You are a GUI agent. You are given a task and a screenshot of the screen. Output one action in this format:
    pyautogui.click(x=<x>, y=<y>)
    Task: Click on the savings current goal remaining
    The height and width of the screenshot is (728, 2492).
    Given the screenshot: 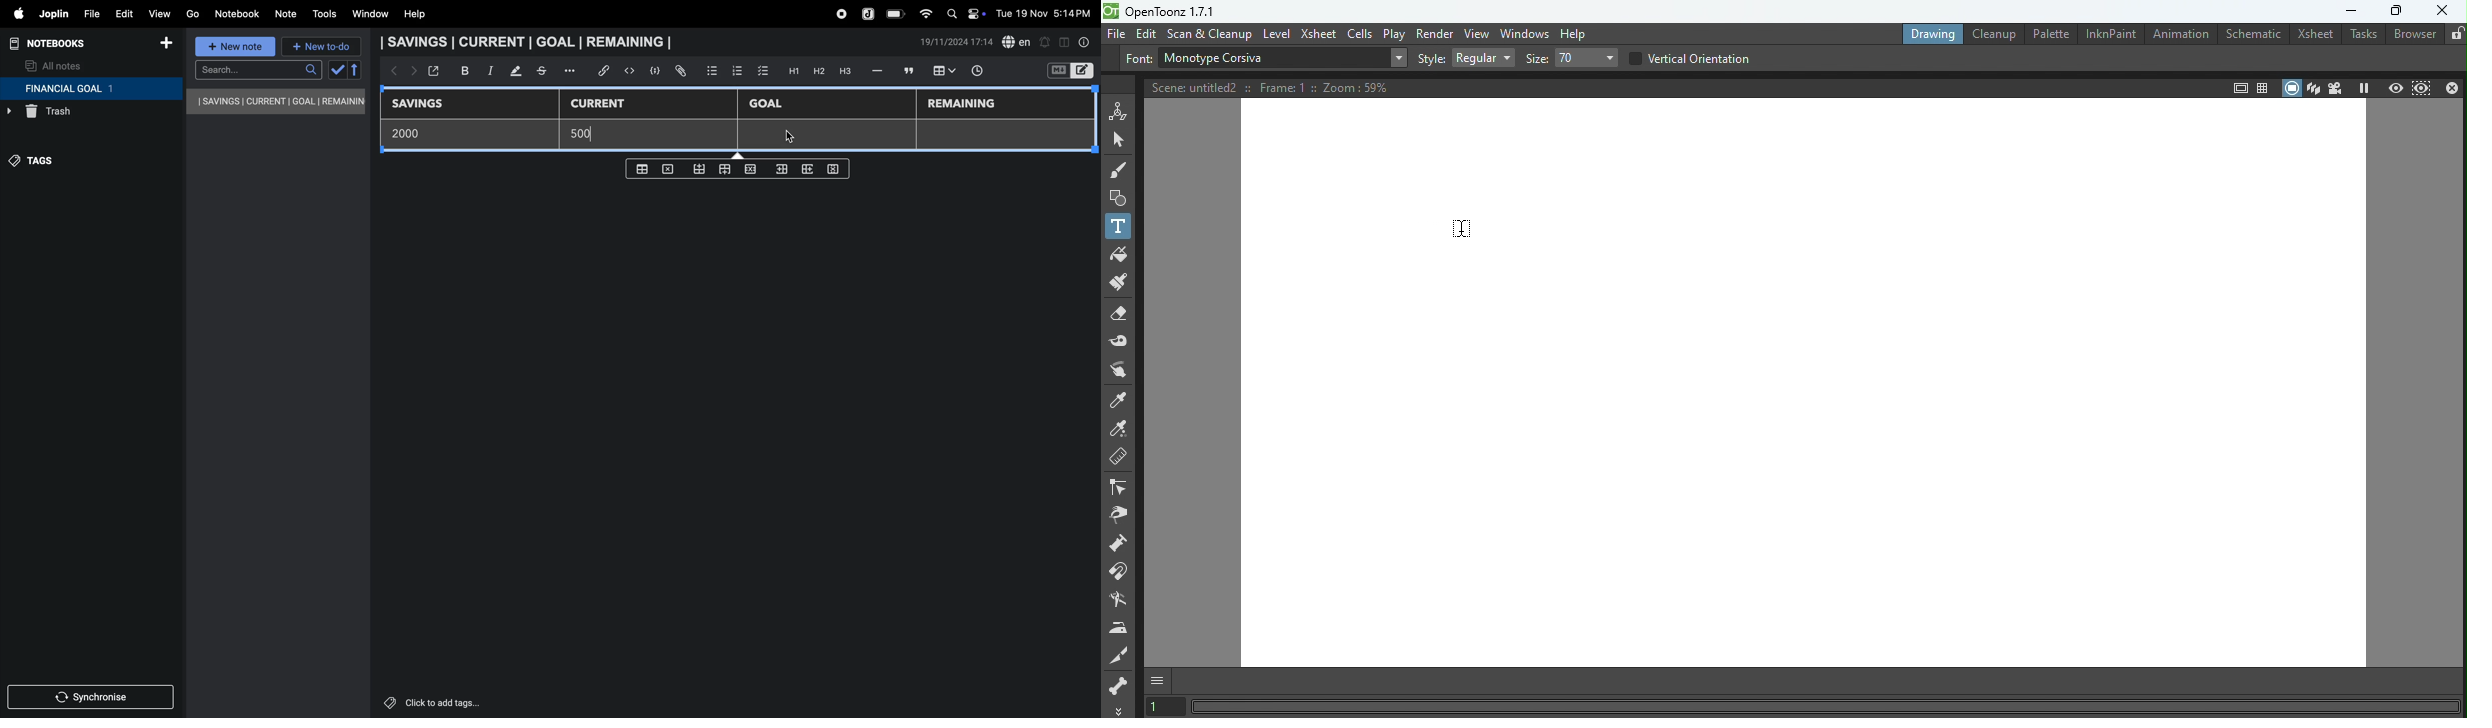 What is the action you would take?
    pyautogui.click(x=277, y=101)
    